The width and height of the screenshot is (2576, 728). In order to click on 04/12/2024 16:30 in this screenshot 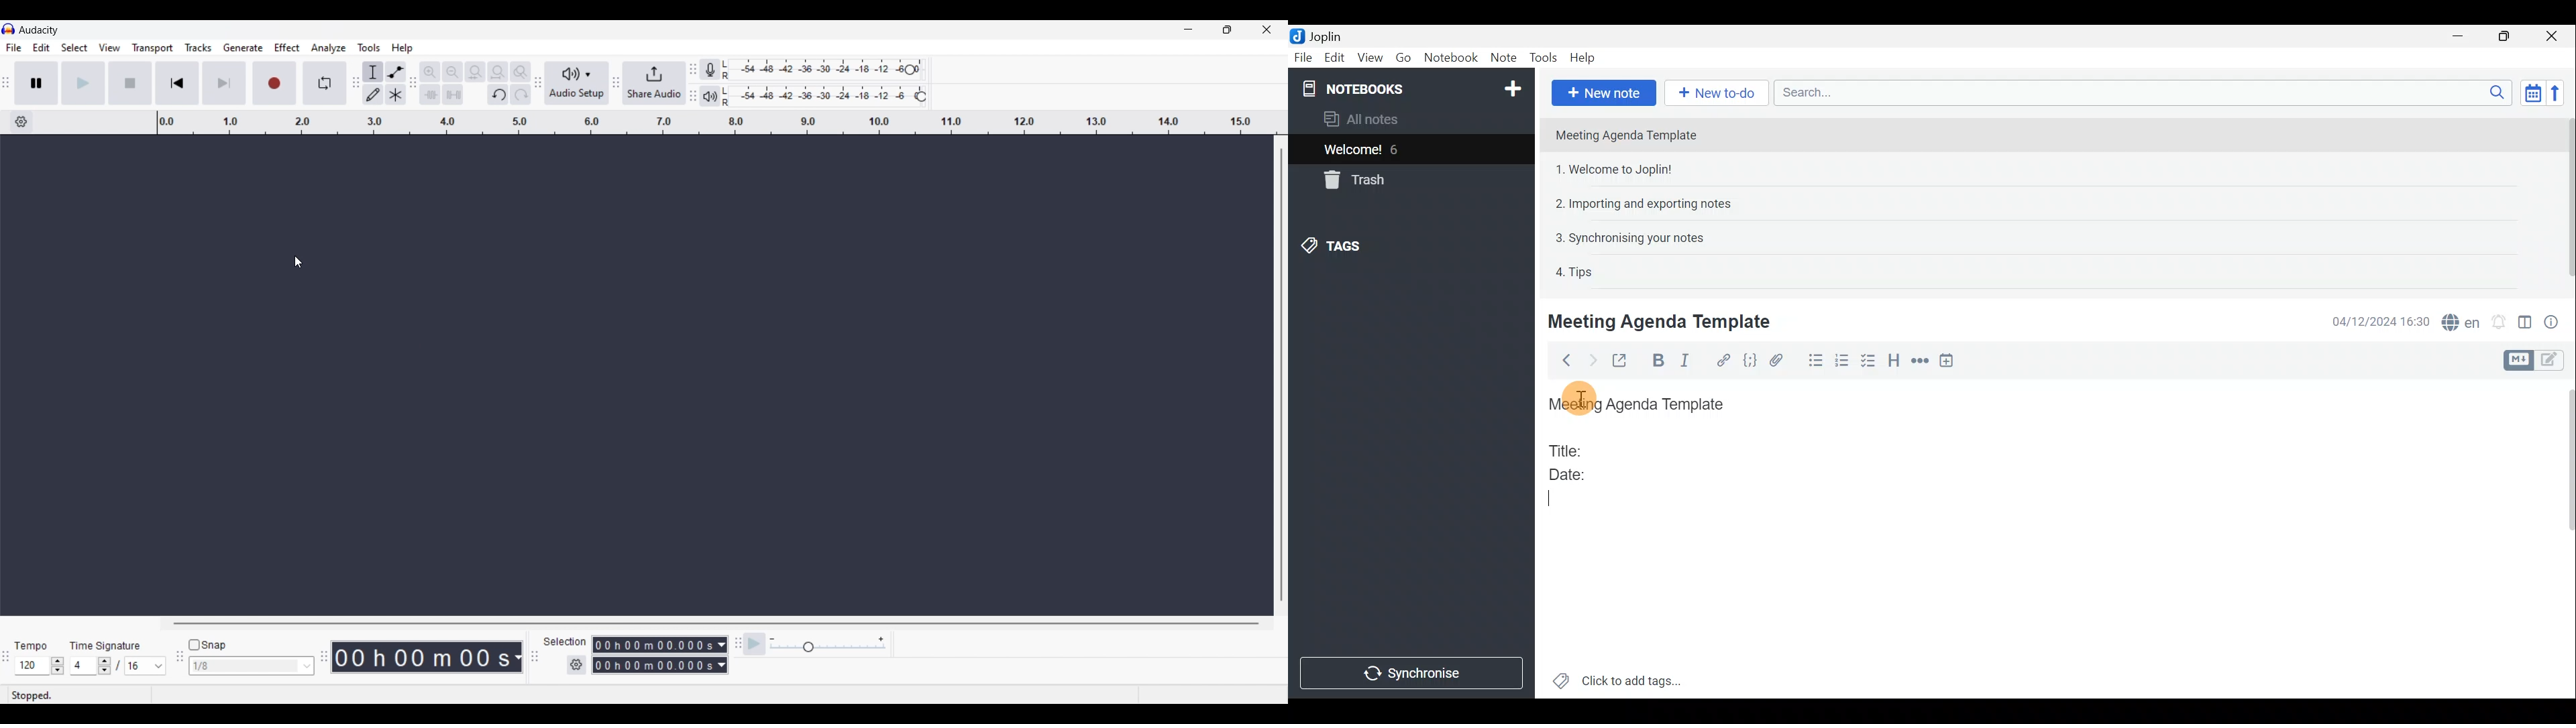, I will do `click(2374, 320)`.